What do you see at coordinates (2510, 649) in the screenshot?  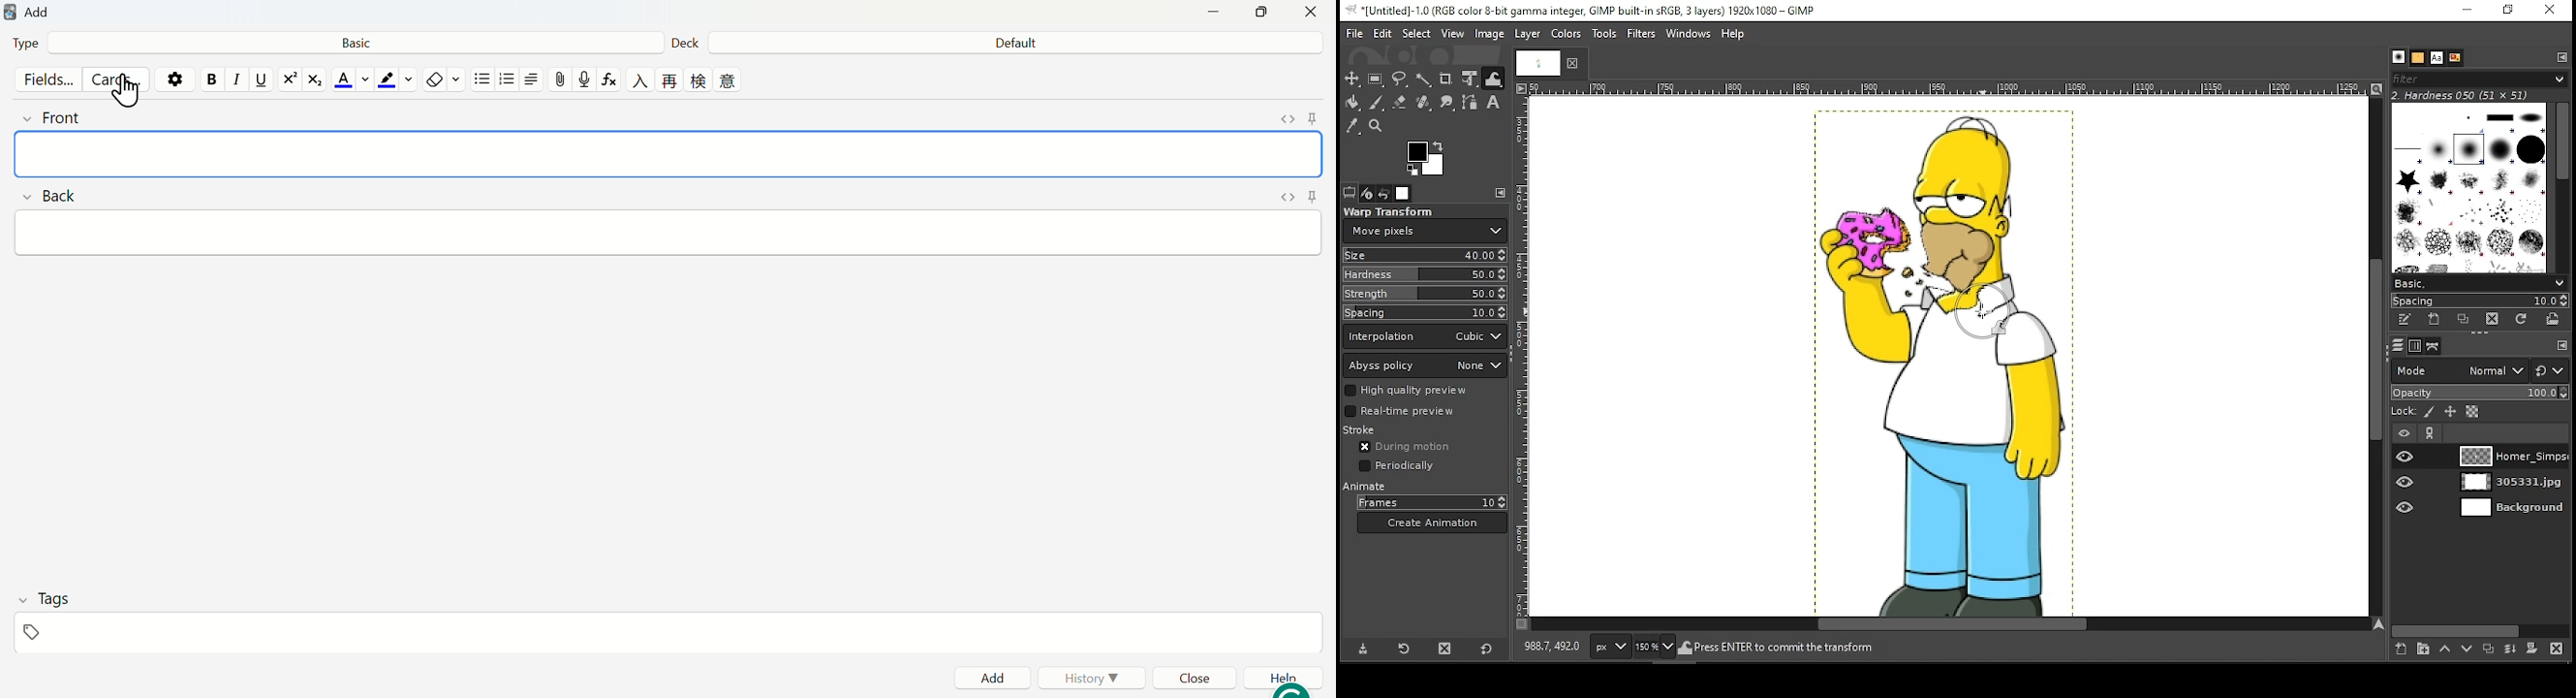 I see `merge layer` at bounding box center [2510, 649].